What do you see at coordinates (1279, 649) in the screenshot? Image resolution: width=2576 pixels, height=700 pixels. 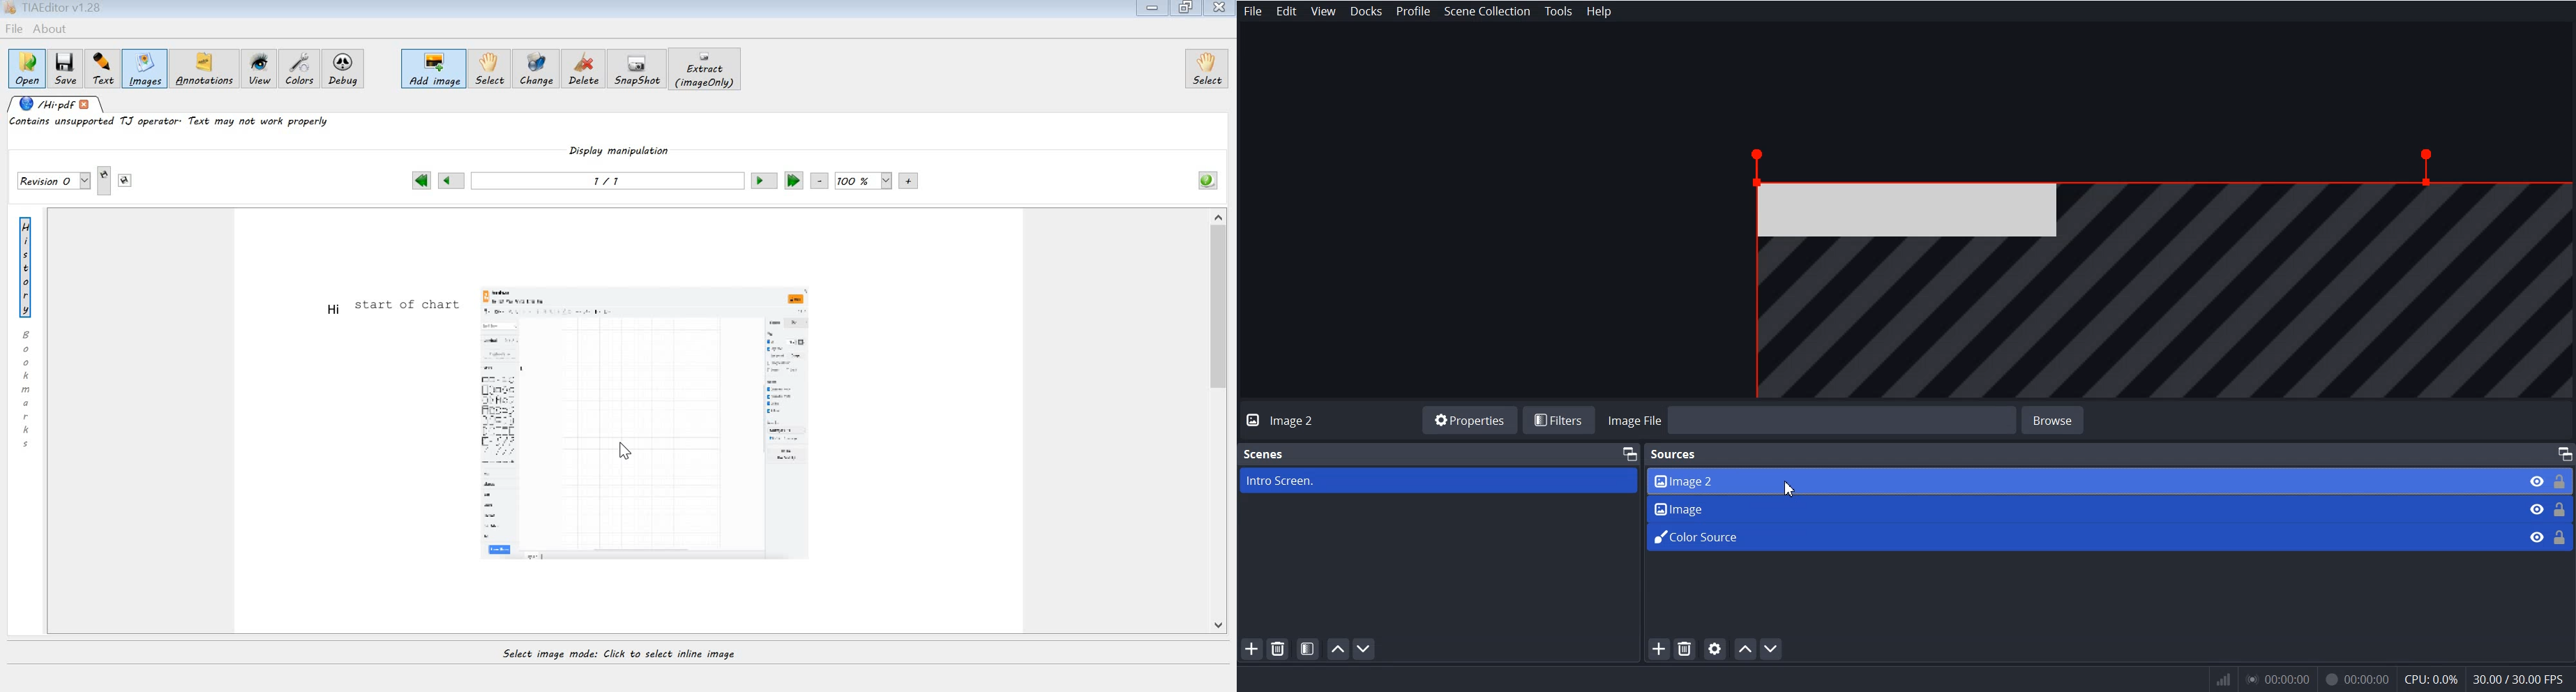 I see `Remove Selected Scene` at bounding box center [1279, 649].